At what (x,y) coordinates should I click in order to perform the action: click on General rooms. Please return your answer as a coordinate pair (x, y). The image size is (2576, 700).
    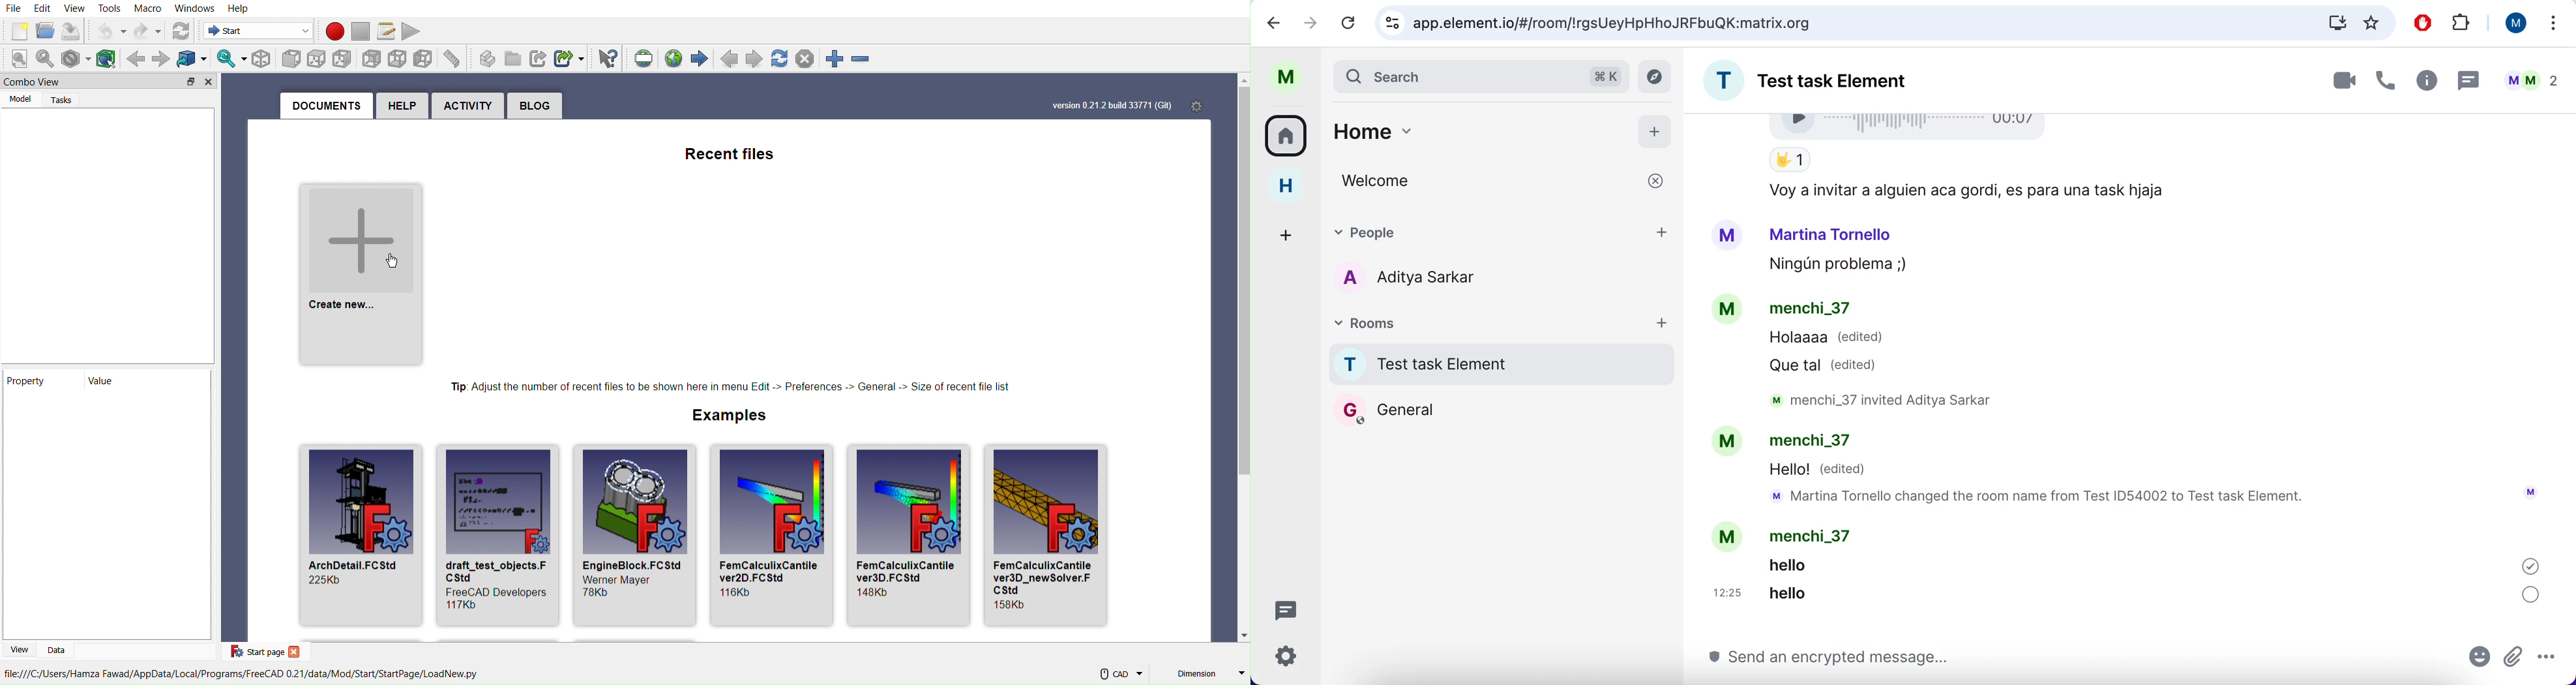
    Looking at the image, I should click on (1502, 409).